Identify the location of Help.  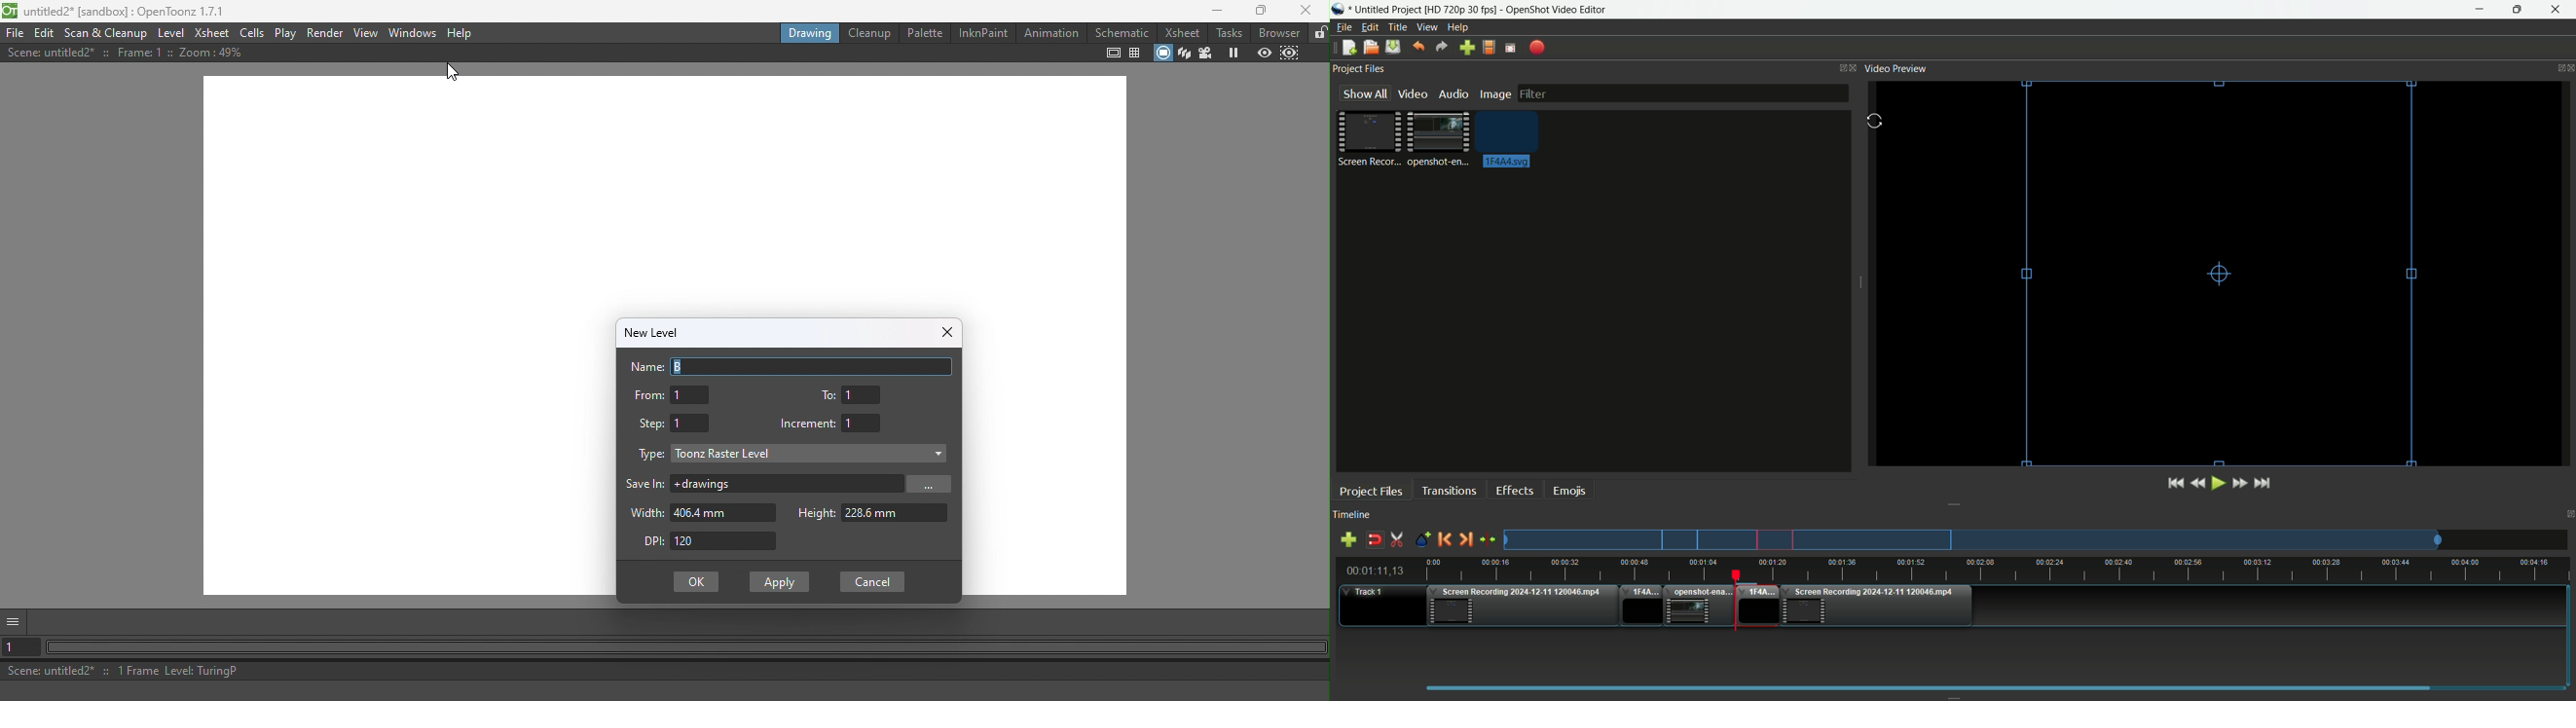
(461, 34).